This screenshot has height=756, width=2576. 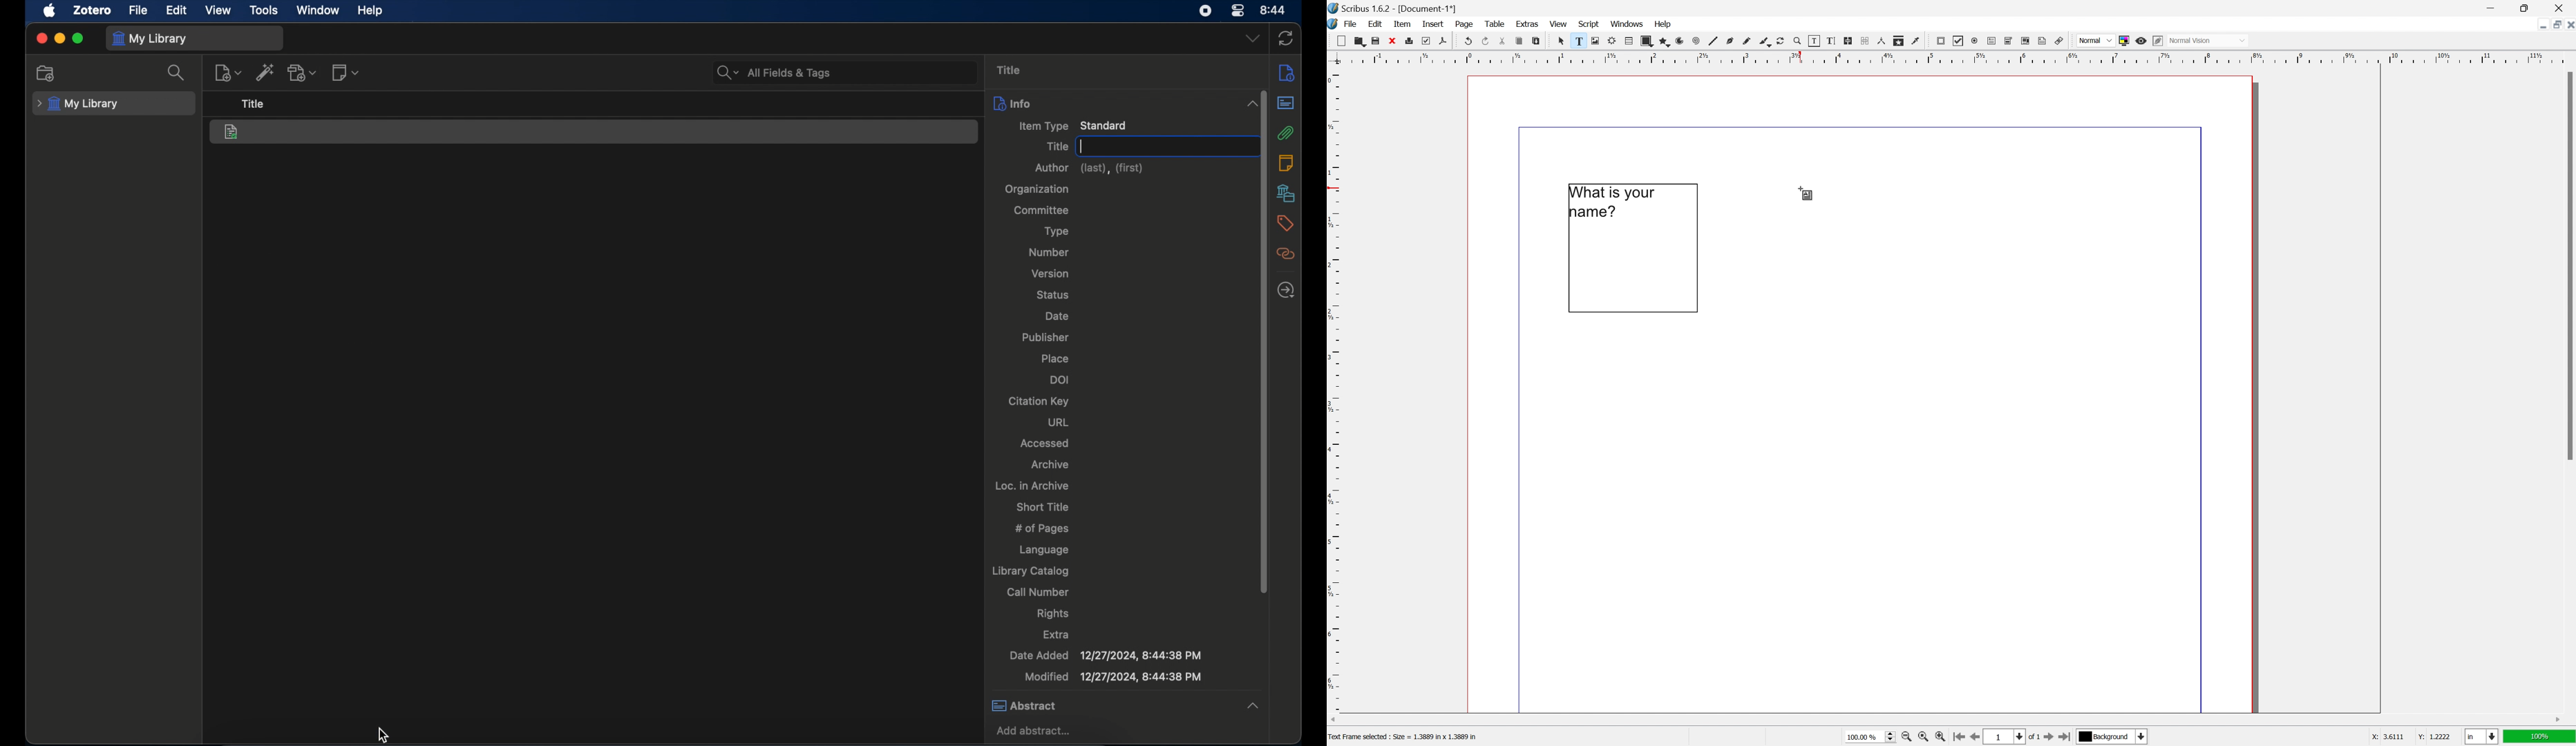 What do you see at coordinates (79, 39) in the screenshot?
I see `maximize` at bounding box center [79, 39].